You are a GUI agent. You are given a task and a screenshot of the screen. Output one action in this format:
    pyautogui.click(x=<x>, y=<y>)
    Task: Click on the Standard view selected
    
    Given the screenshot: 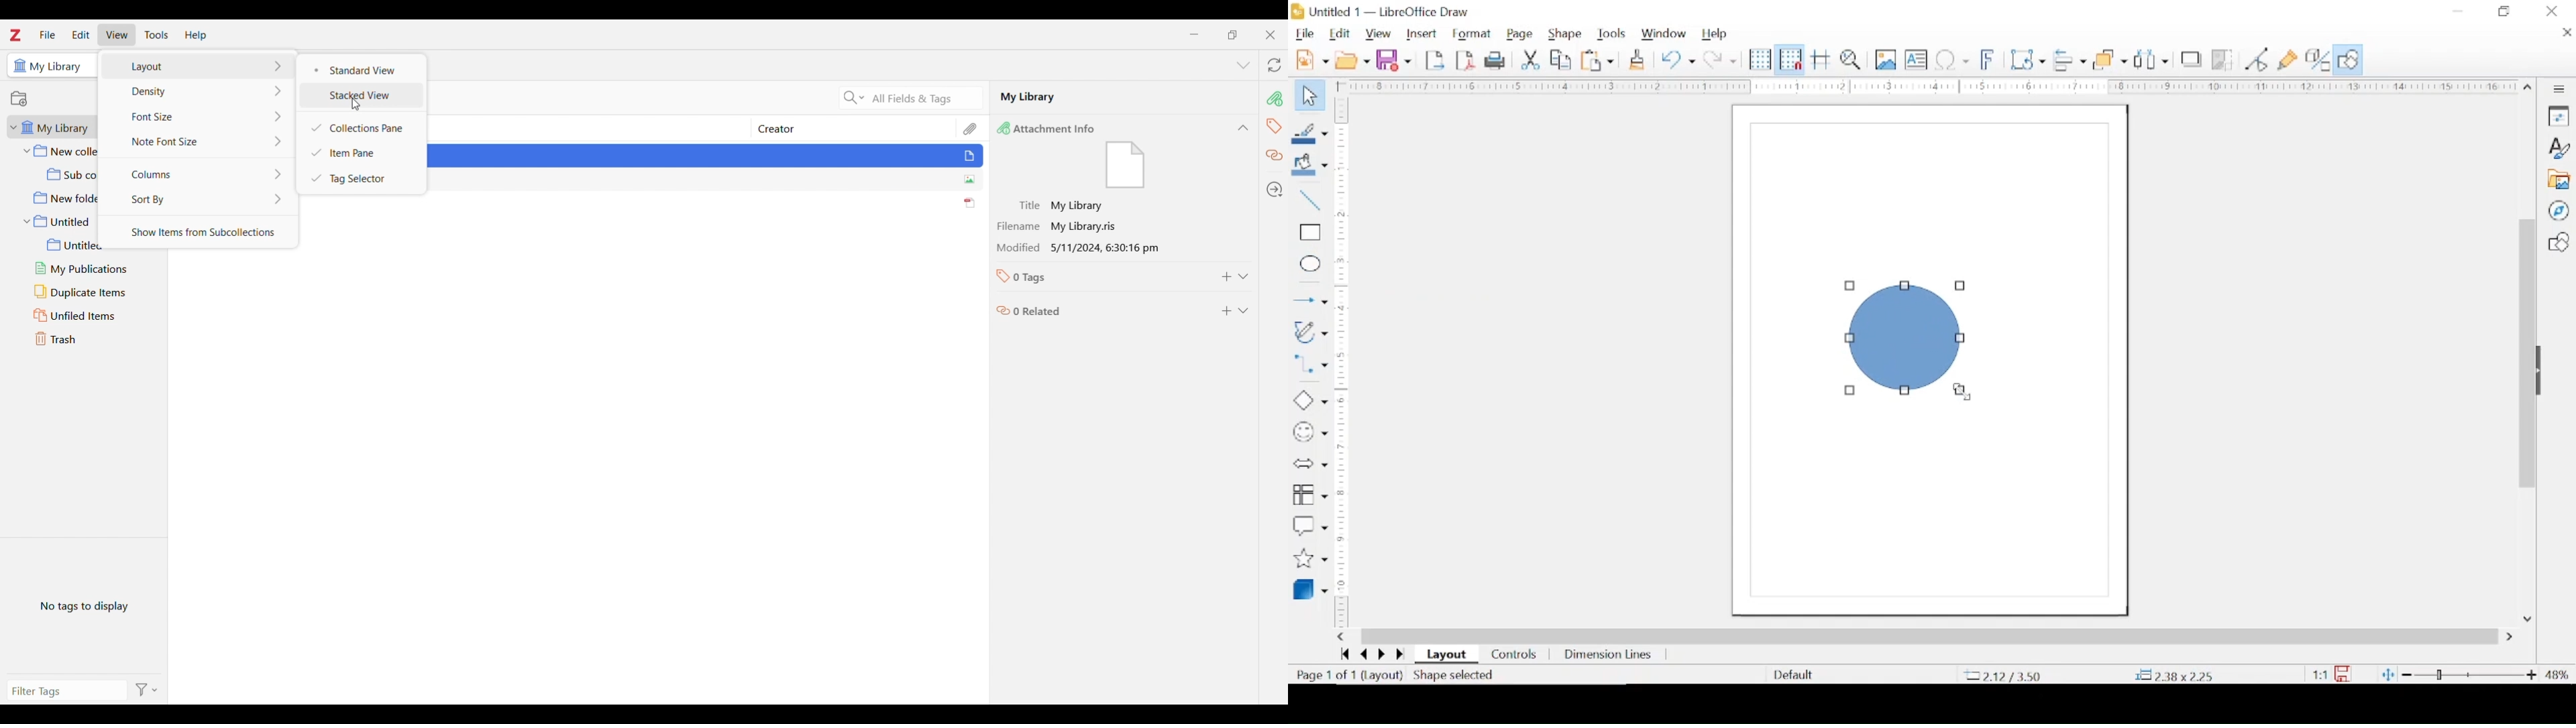 What is the action you would take?
    pyautogui.click(x=364, y=70)
    